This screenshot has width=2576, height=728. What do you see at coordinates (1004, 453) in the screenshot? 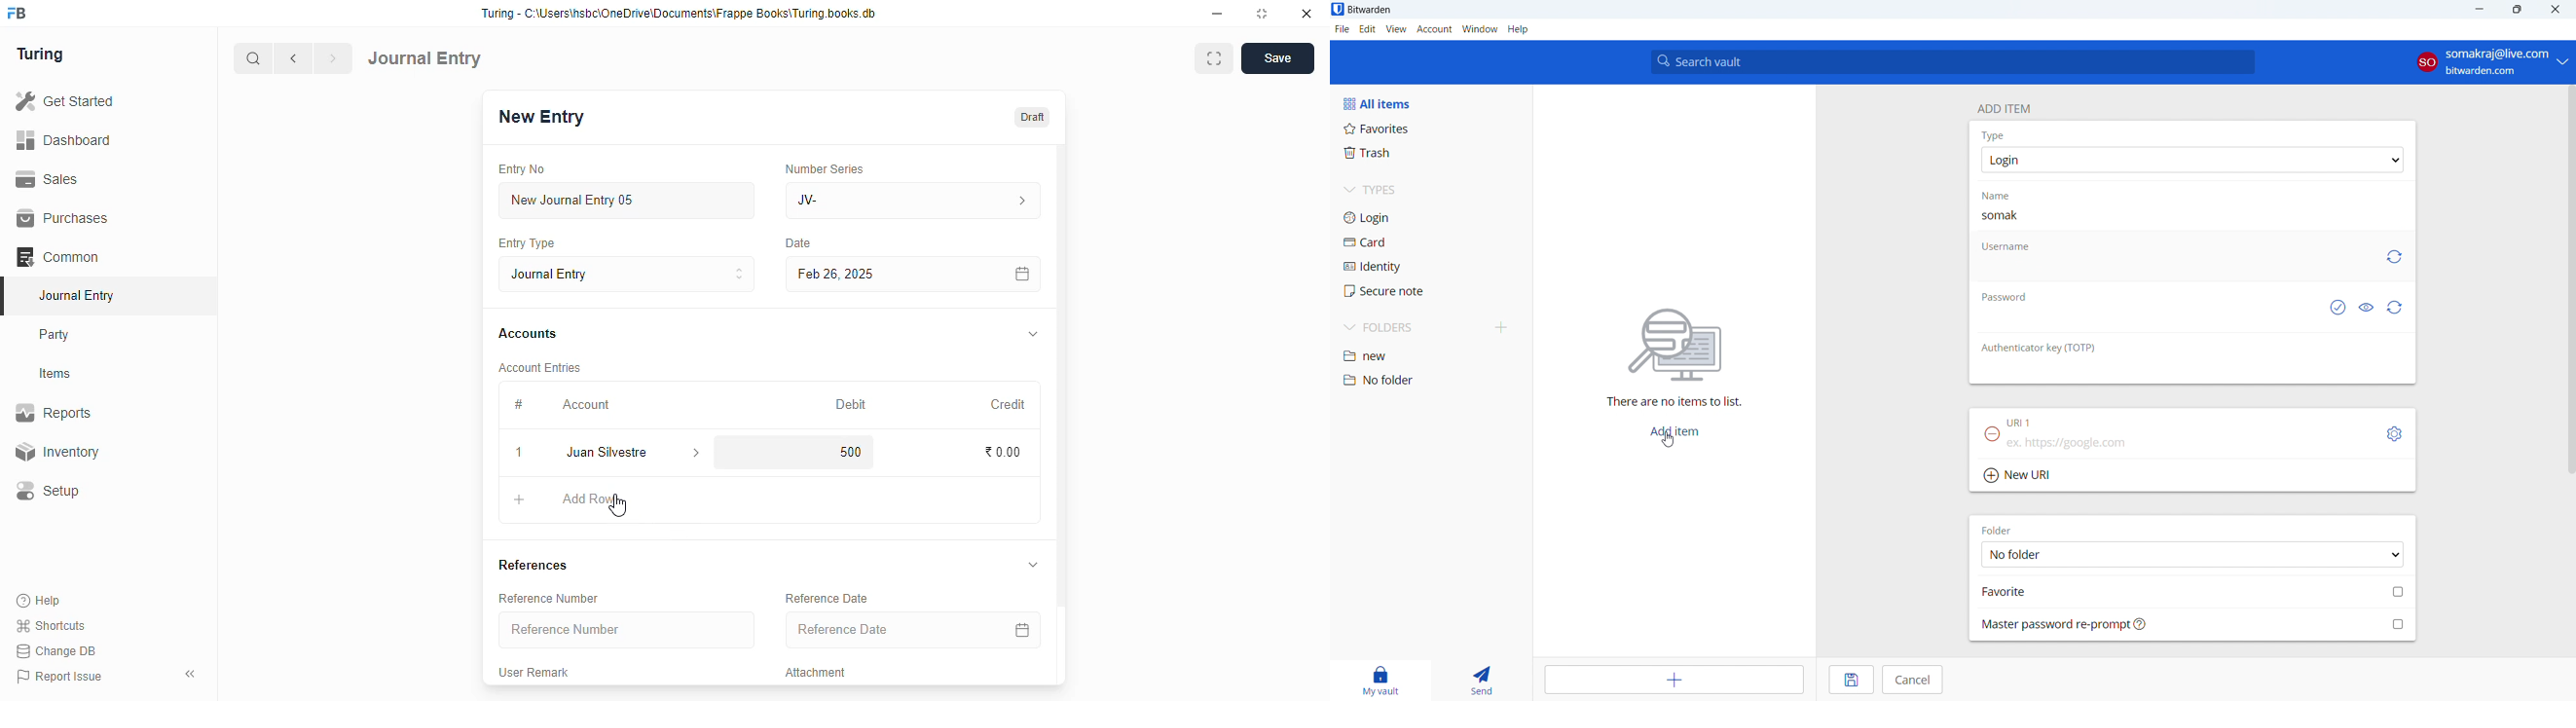
I see `₹0.00` at bounding box center [1004, 453].